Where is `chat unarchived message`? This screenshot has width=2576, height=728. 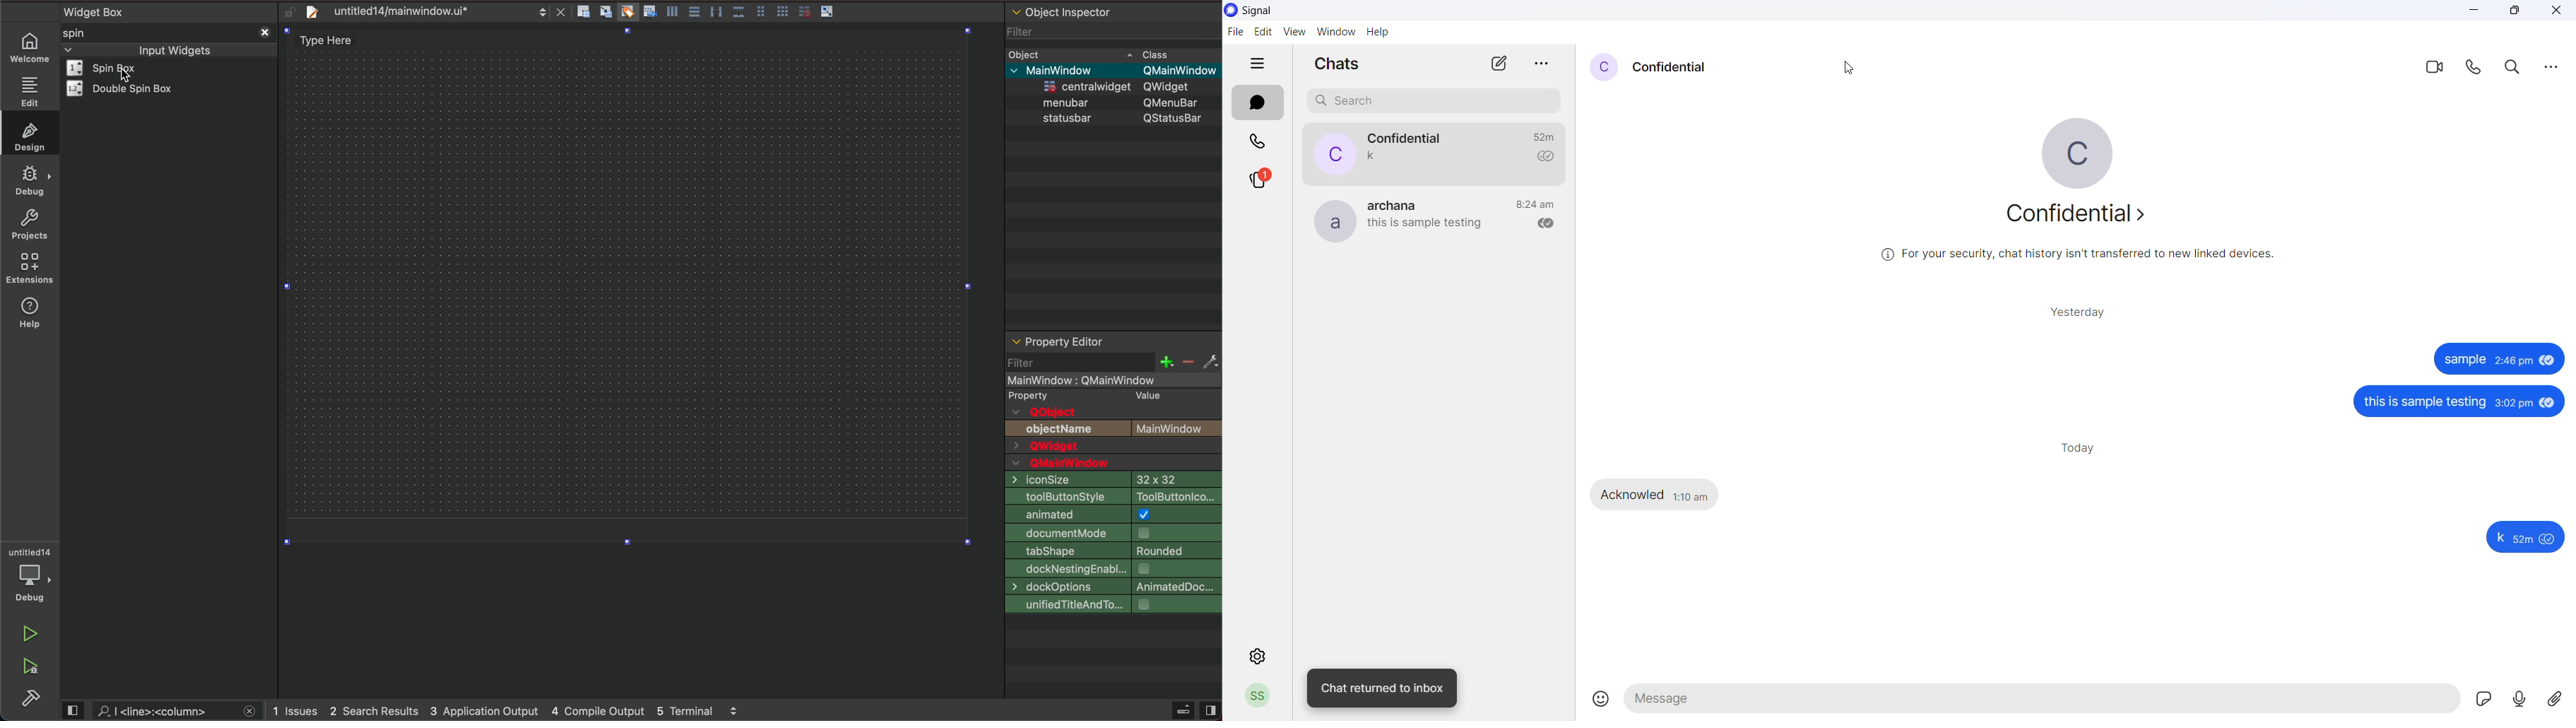
chat unarchived message is located at coordinates (1382, 686).